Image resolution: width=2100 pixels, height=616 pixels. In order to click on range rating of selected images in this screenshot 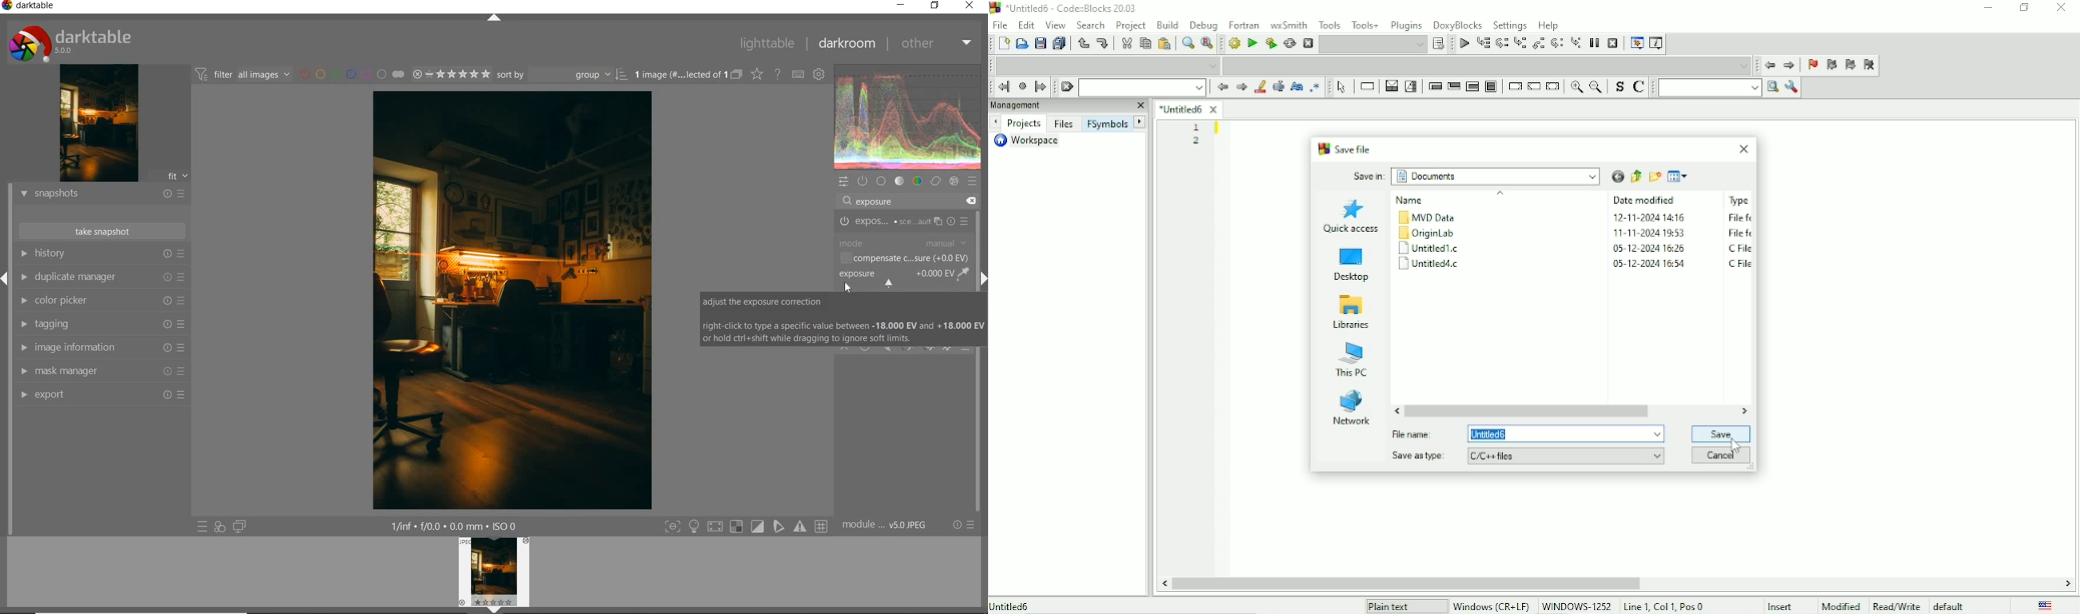, I will do `click(451, 75)`.